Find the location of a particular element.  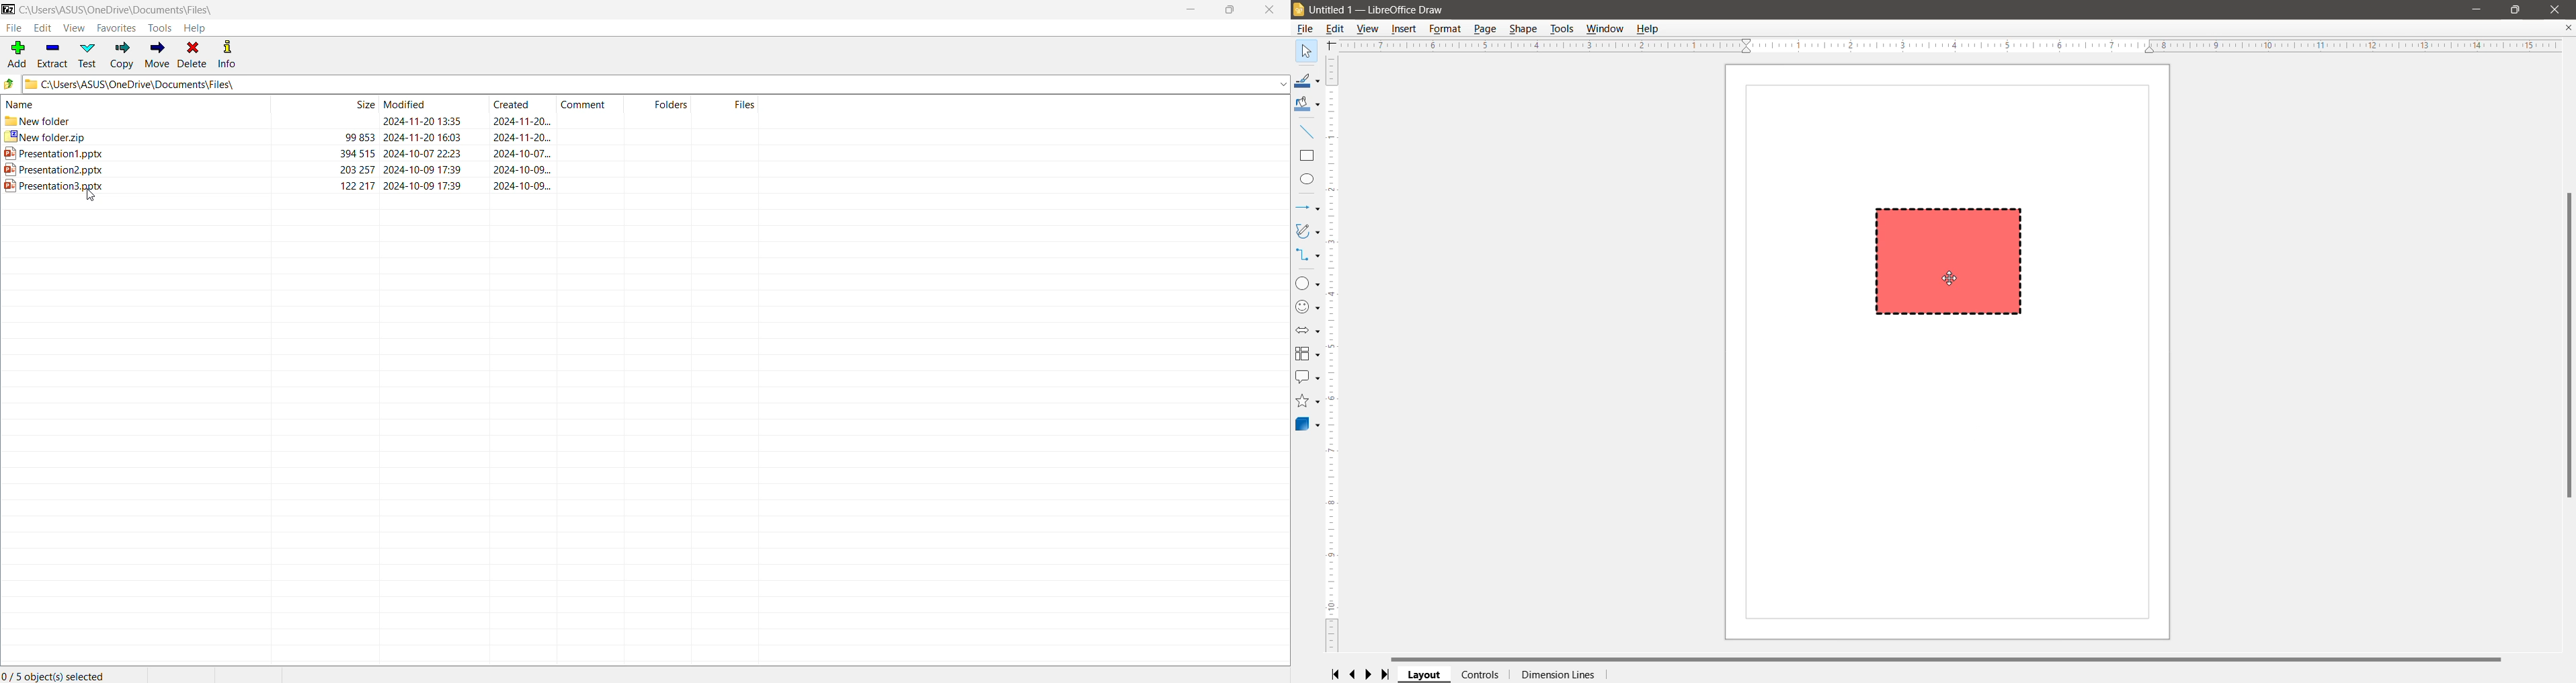

Comments is located at coordinates (591, 103).